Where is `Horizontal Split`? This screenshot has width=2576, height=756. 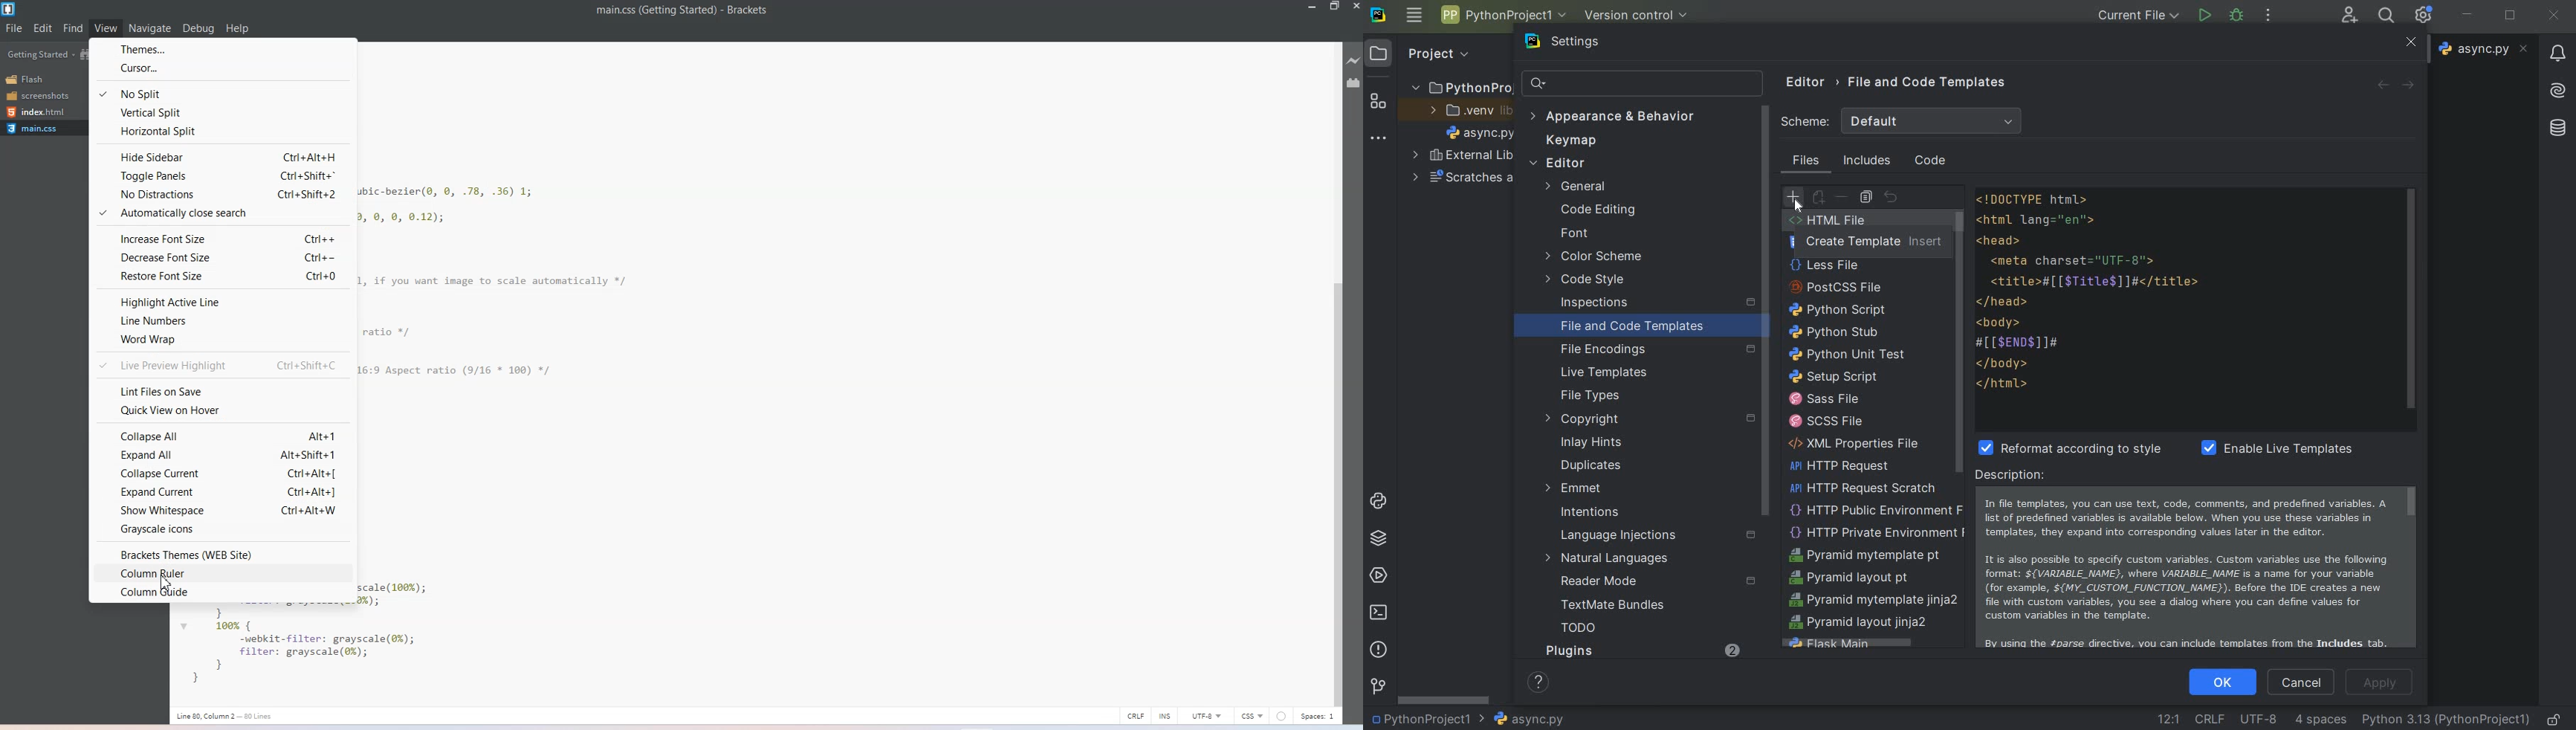 Horizontal Split is located at coordinates (221, 132).